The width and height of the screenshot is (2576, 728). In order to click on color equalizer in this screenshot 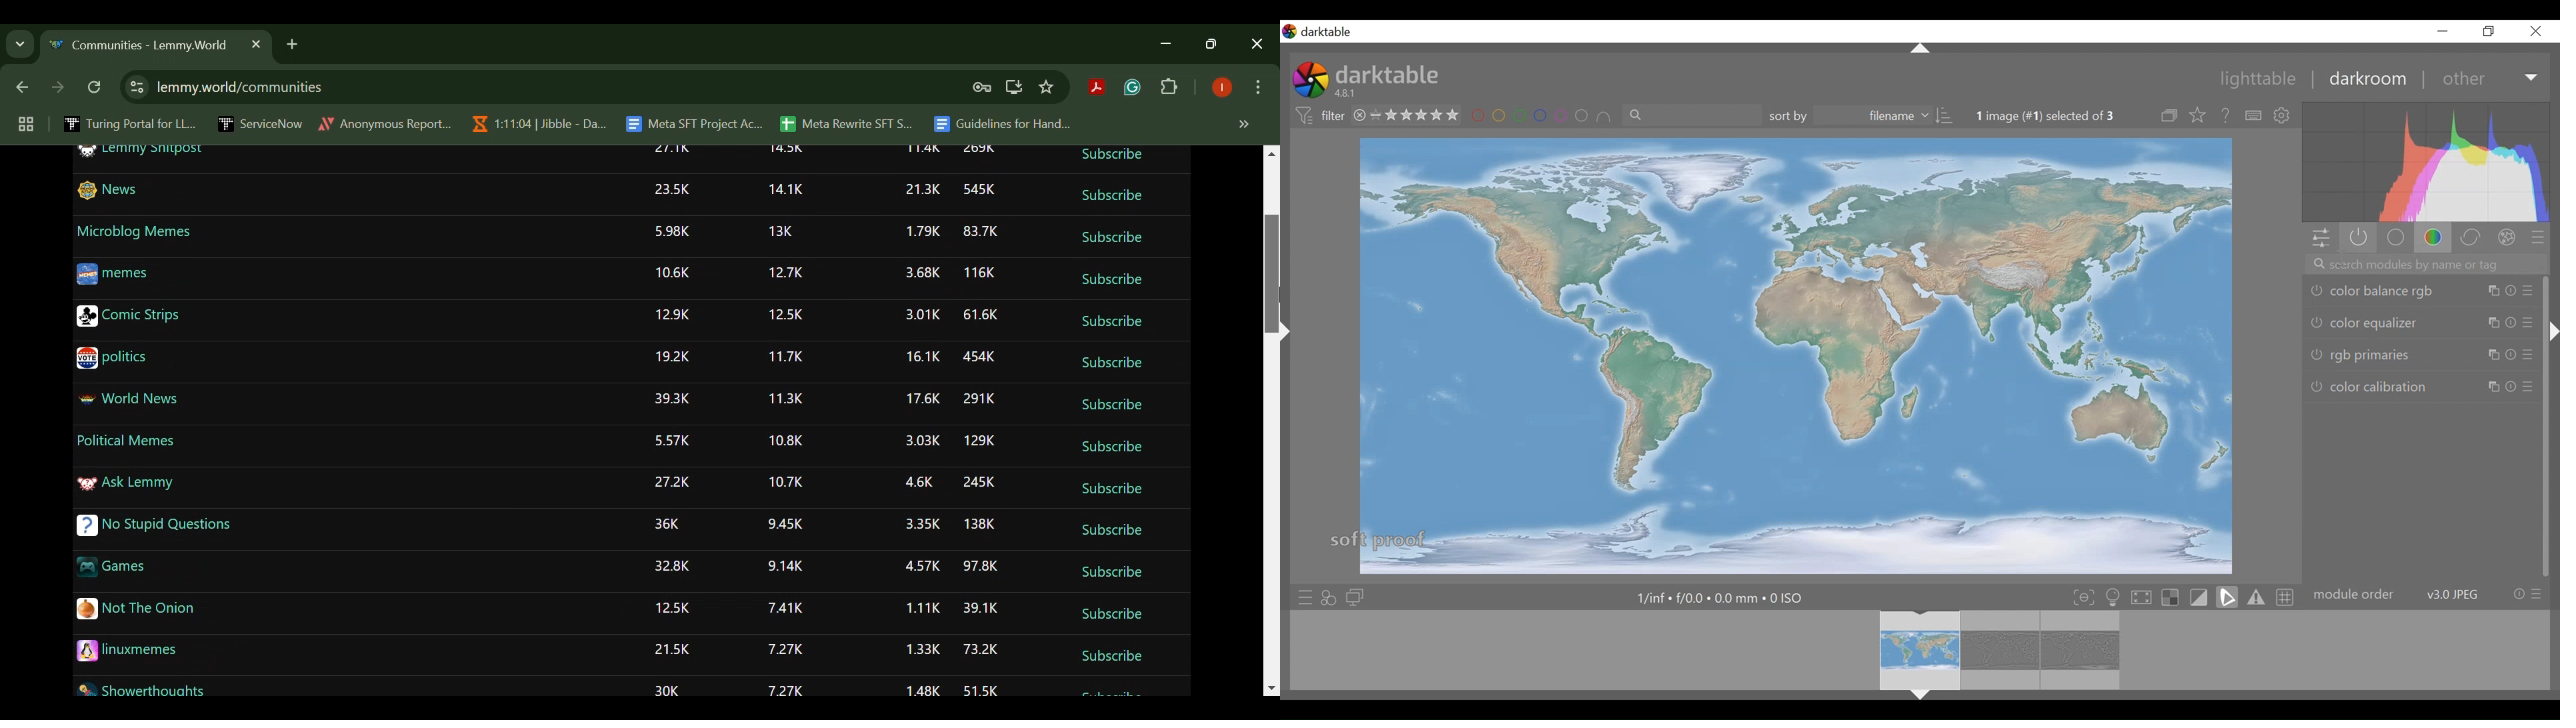, I will do `click(2423, 323)`.